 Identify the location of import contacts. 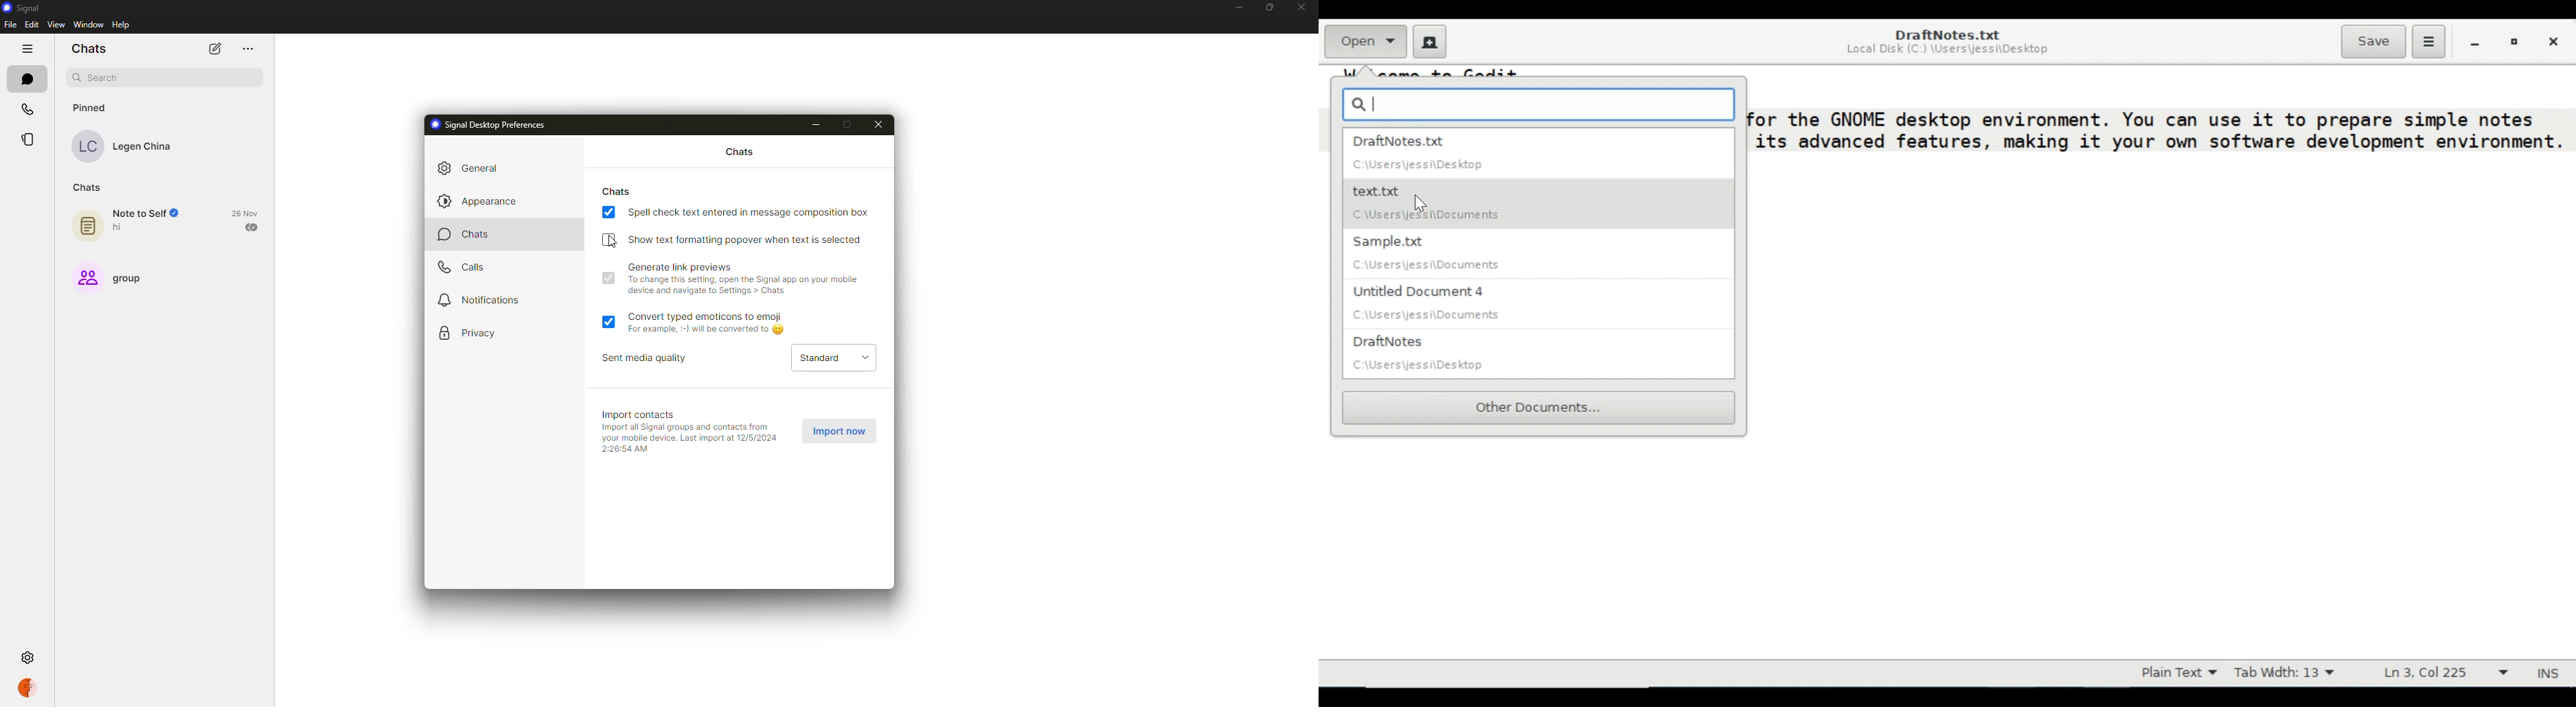
(643, 414).